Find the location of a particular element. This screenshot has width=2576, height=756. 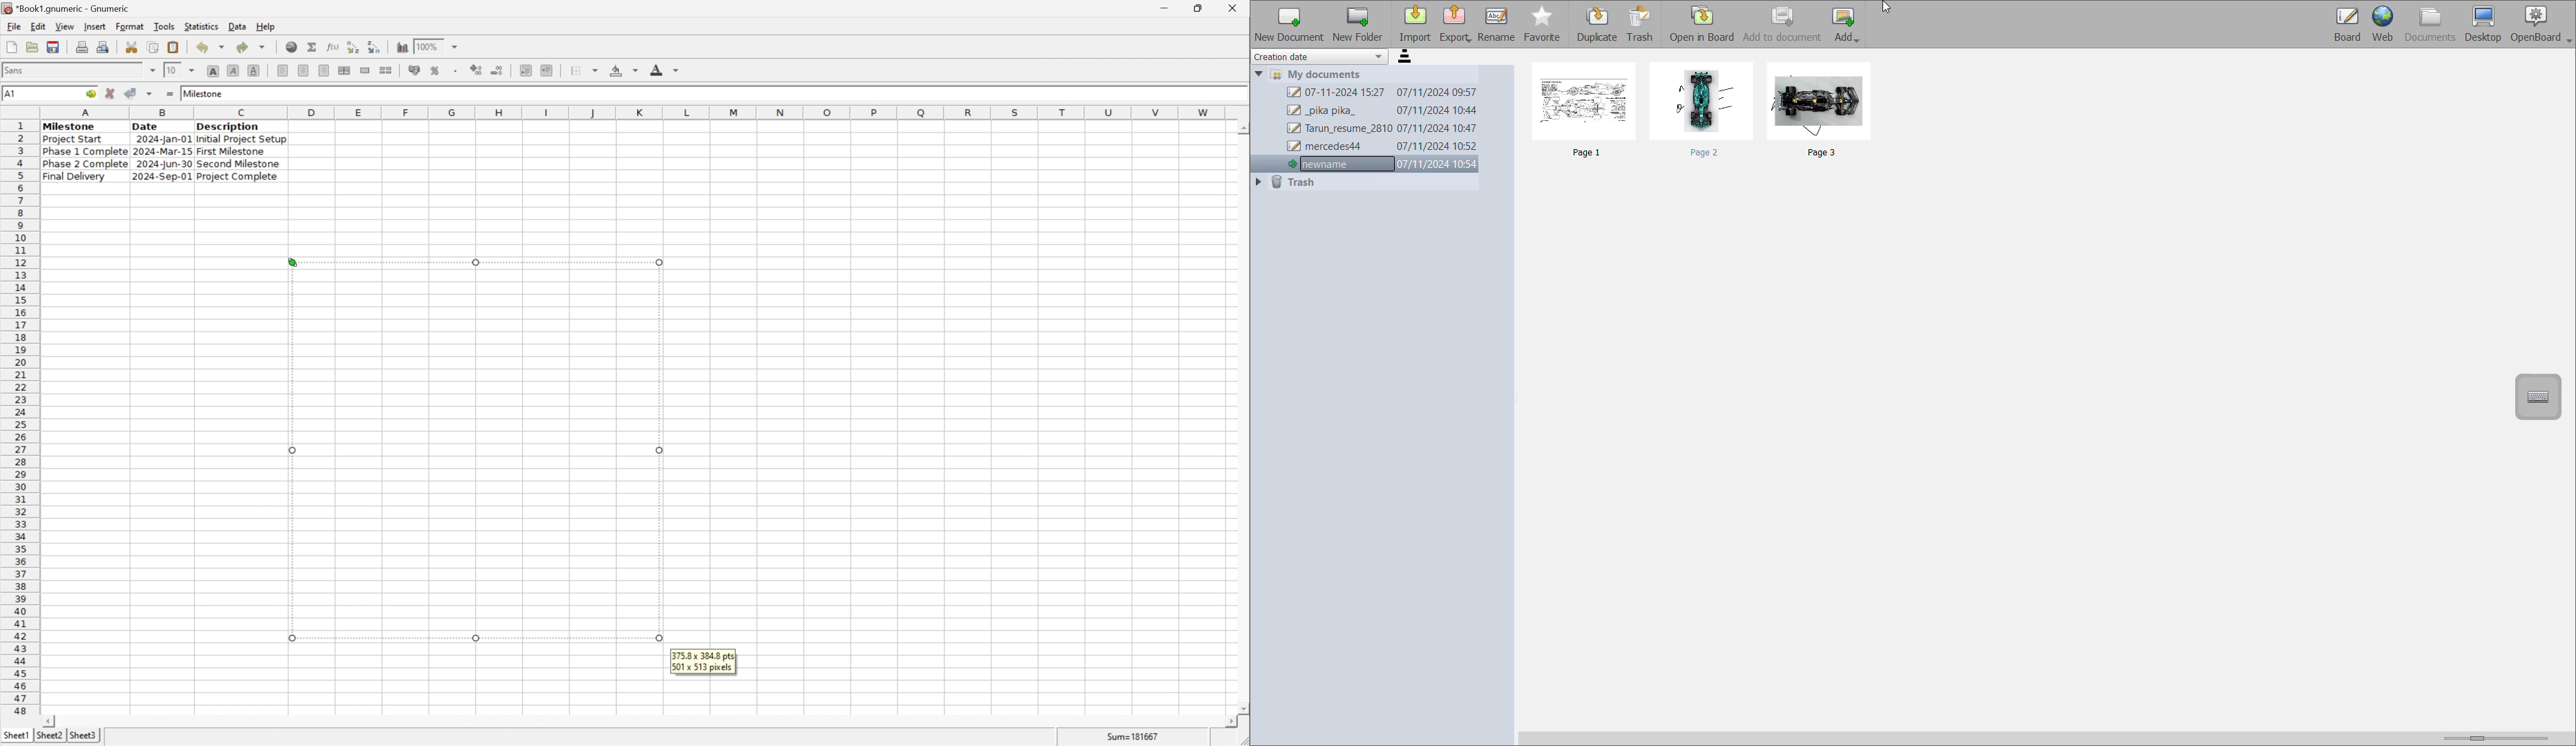

Sans is located at coordinates (17, 69).